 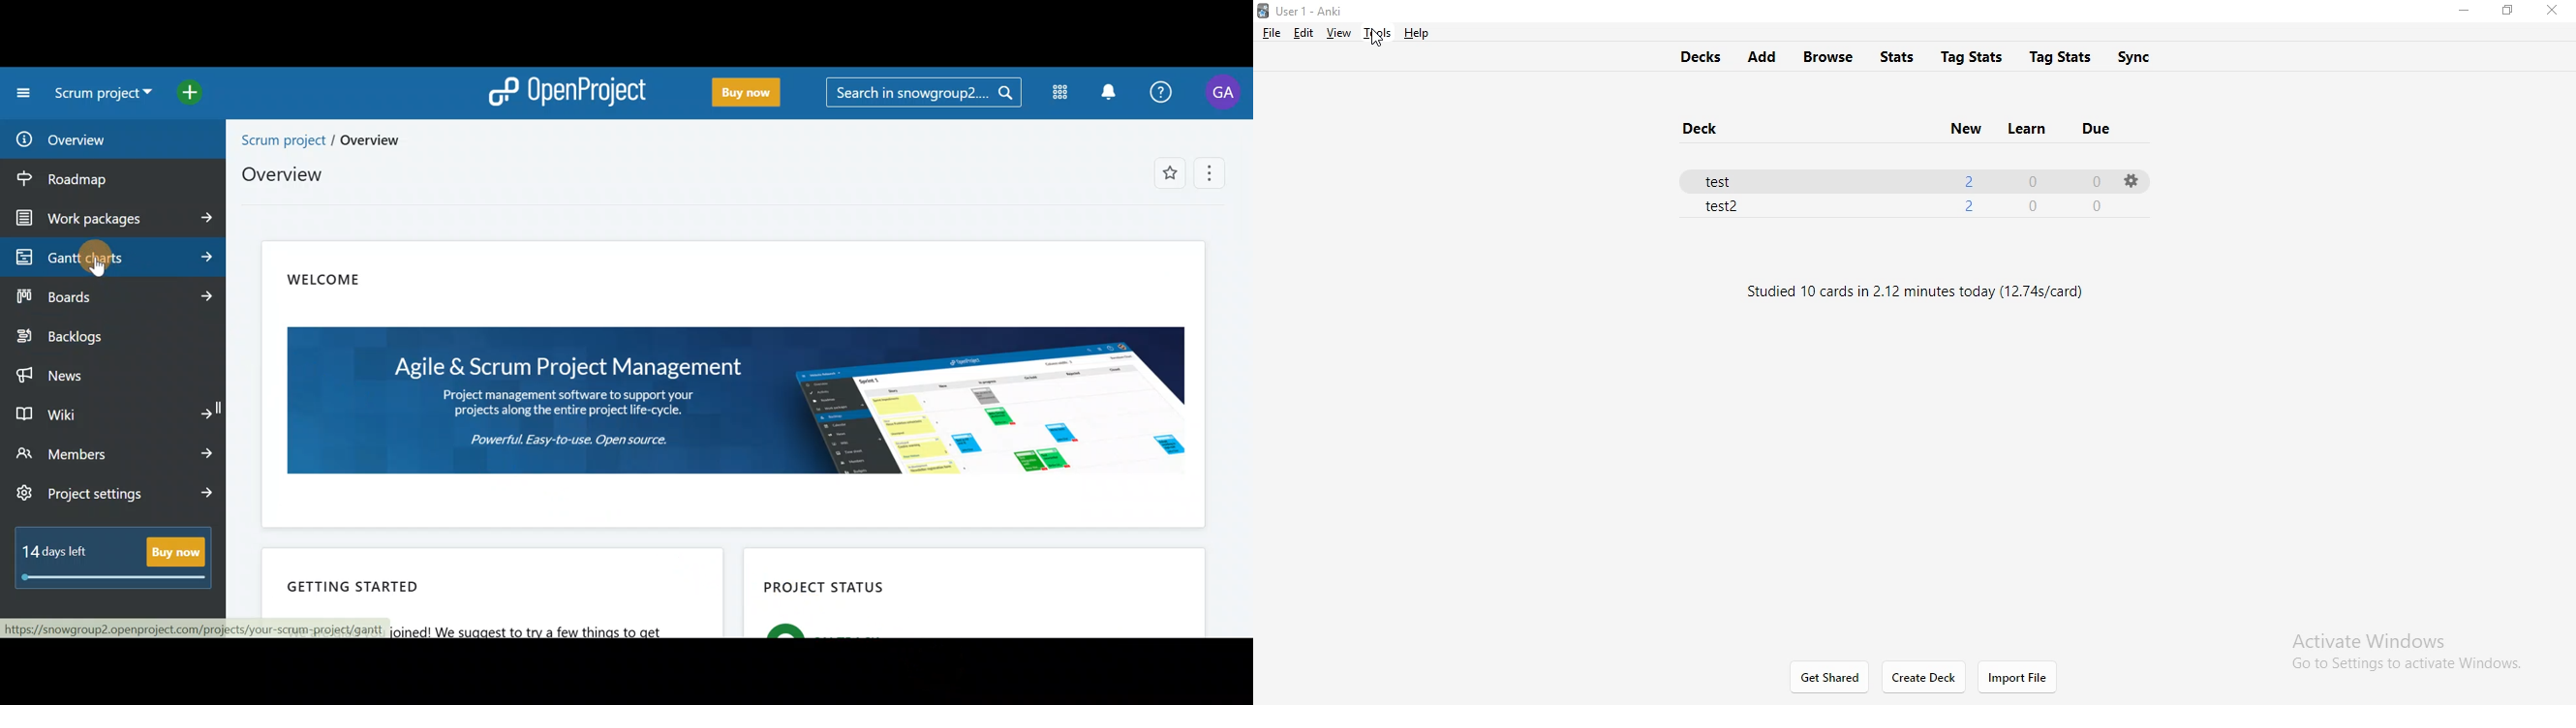 What do you see at coordinates (1925, 286) in the screenshot?
I see `text1` at bounding box center [1925, 286].